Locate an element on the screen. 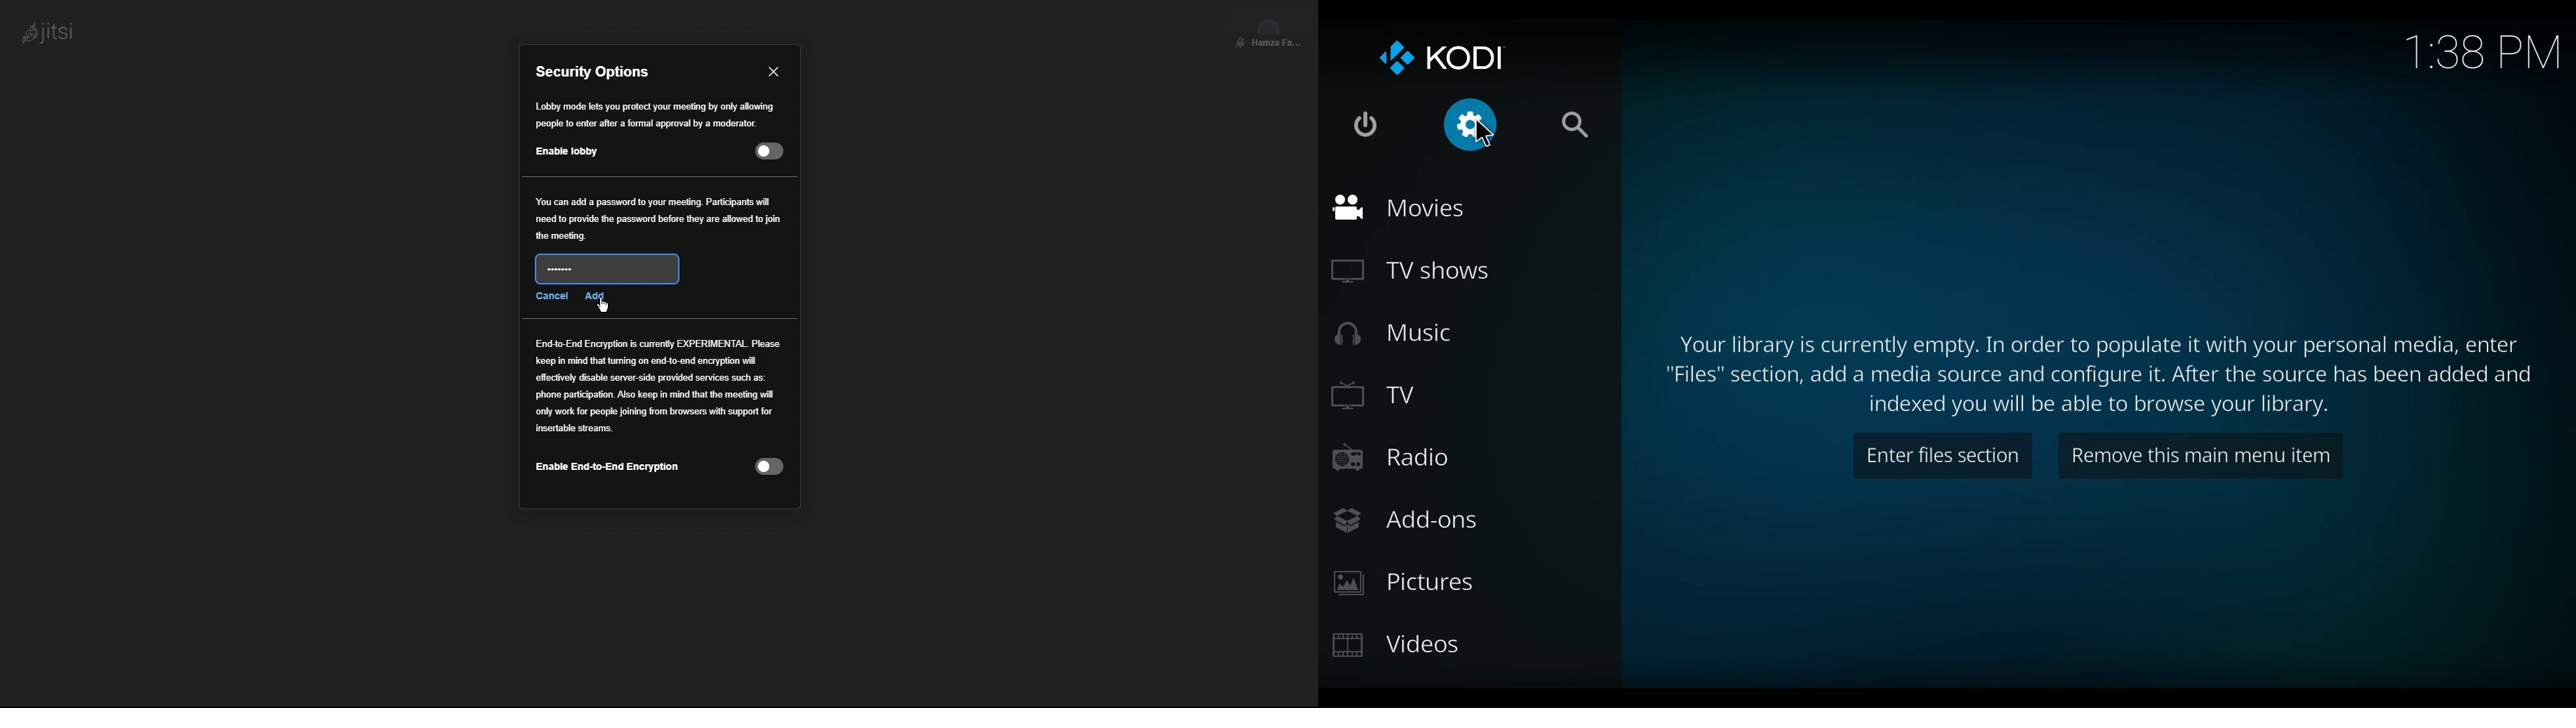 This screenshot has width=2576, height=728. Kodi is located at coordinates (1437, 56).